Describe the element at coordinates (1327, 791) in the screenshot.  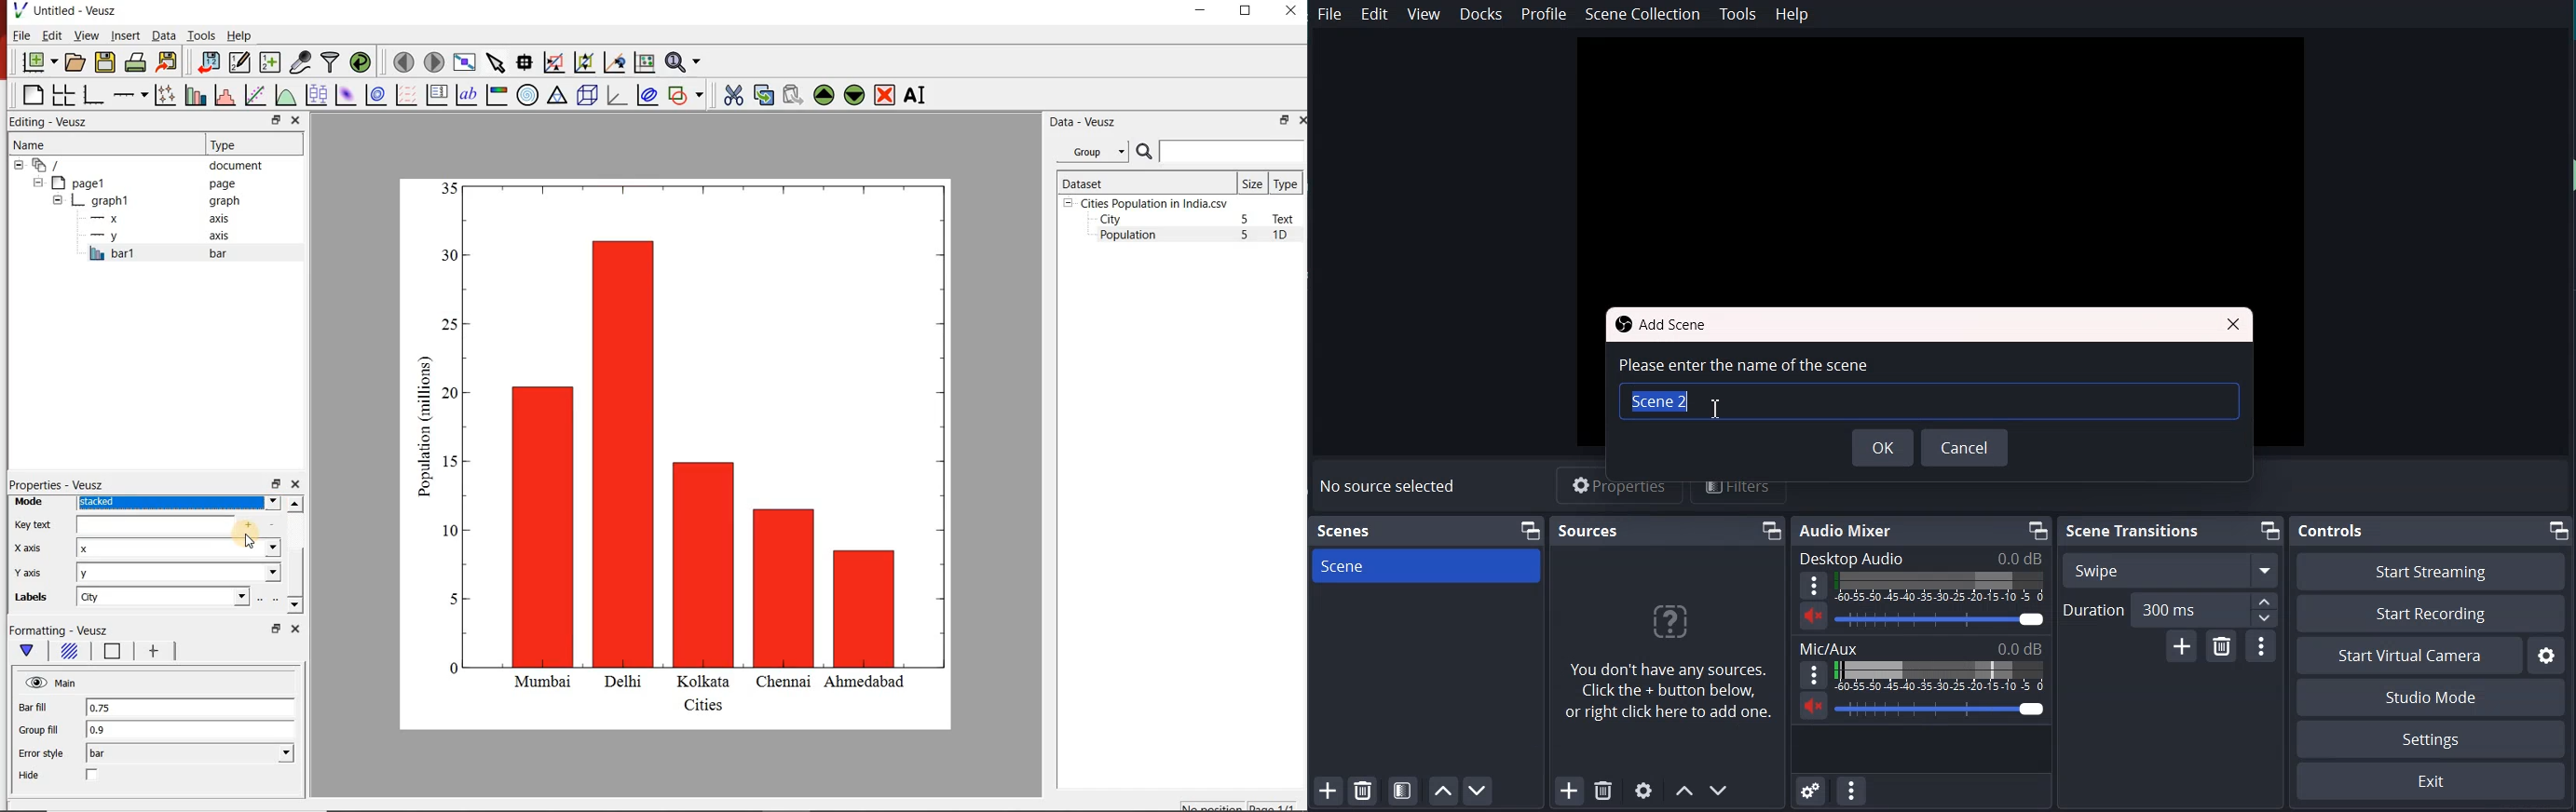
I see `Add scene` at that location.